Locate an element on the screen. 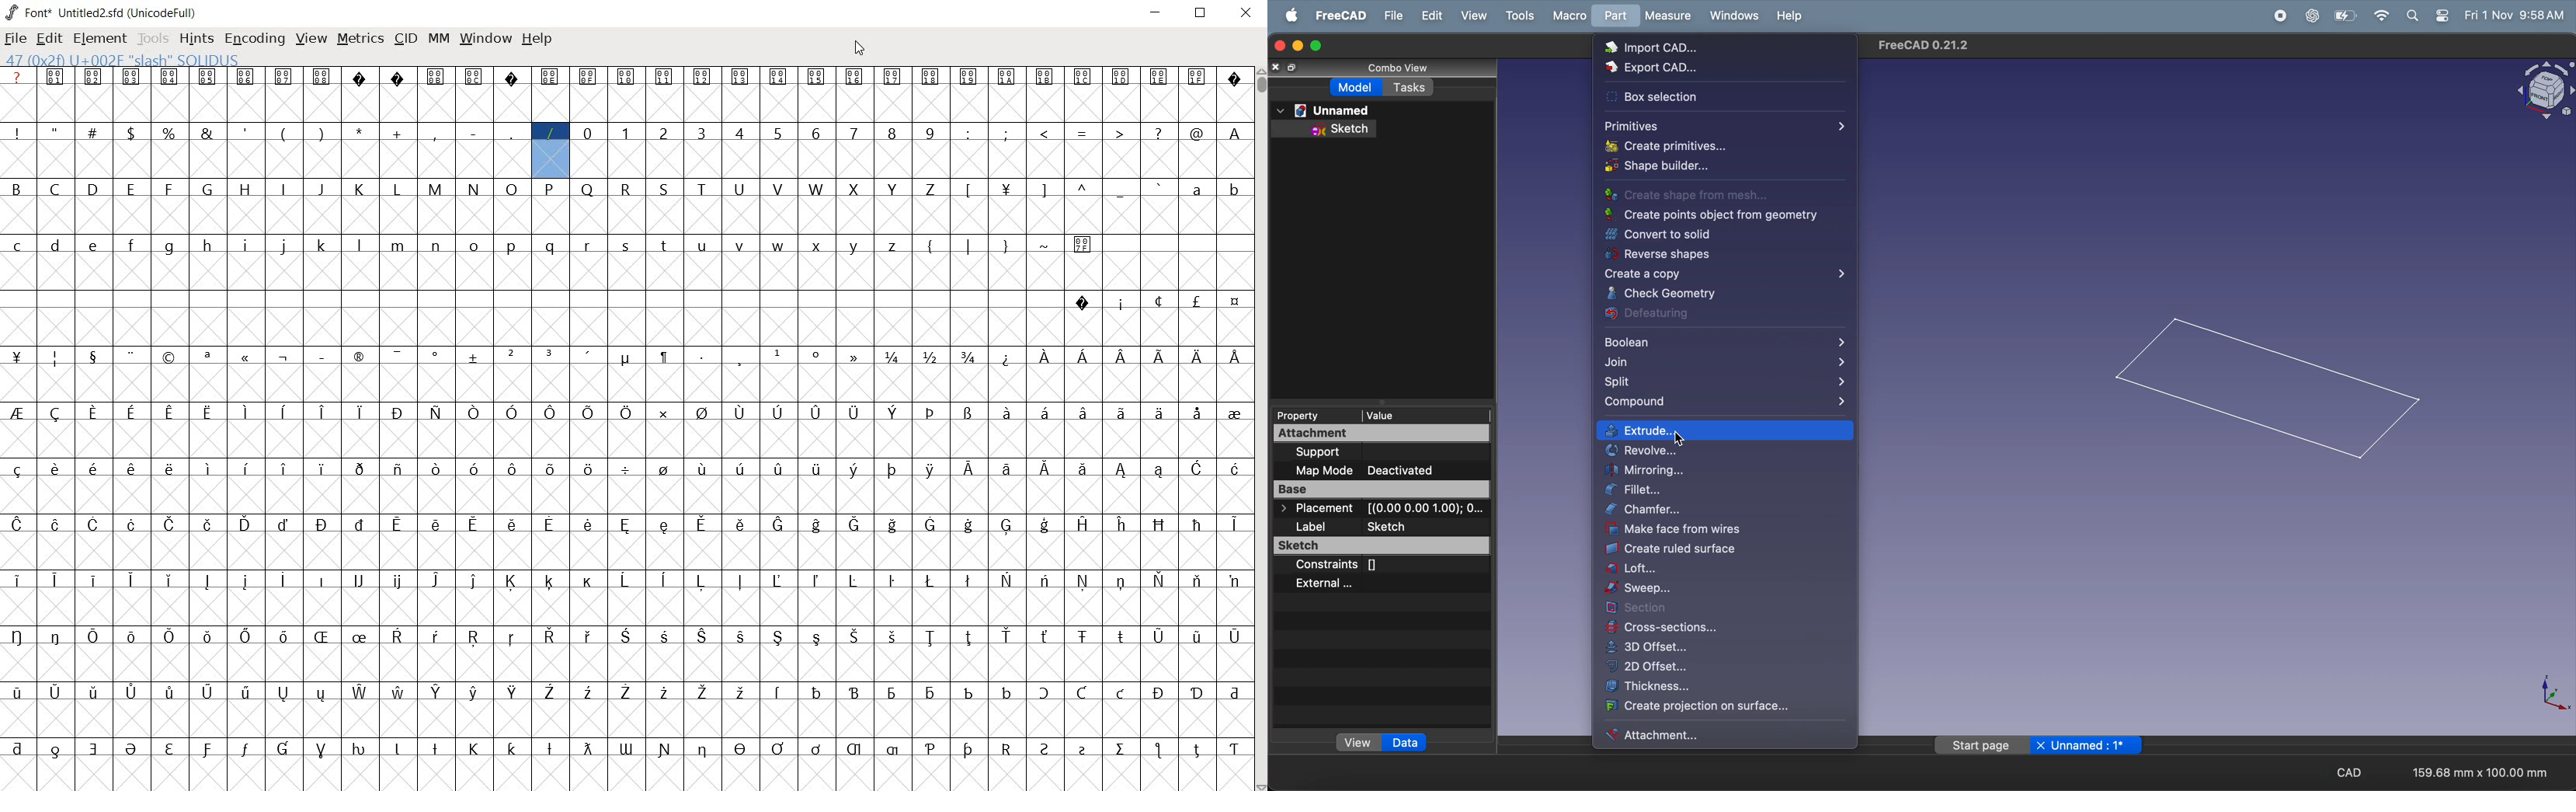 The height and width of the screenshot is (812, 2576). glyph is located at coordinates (359, 469).